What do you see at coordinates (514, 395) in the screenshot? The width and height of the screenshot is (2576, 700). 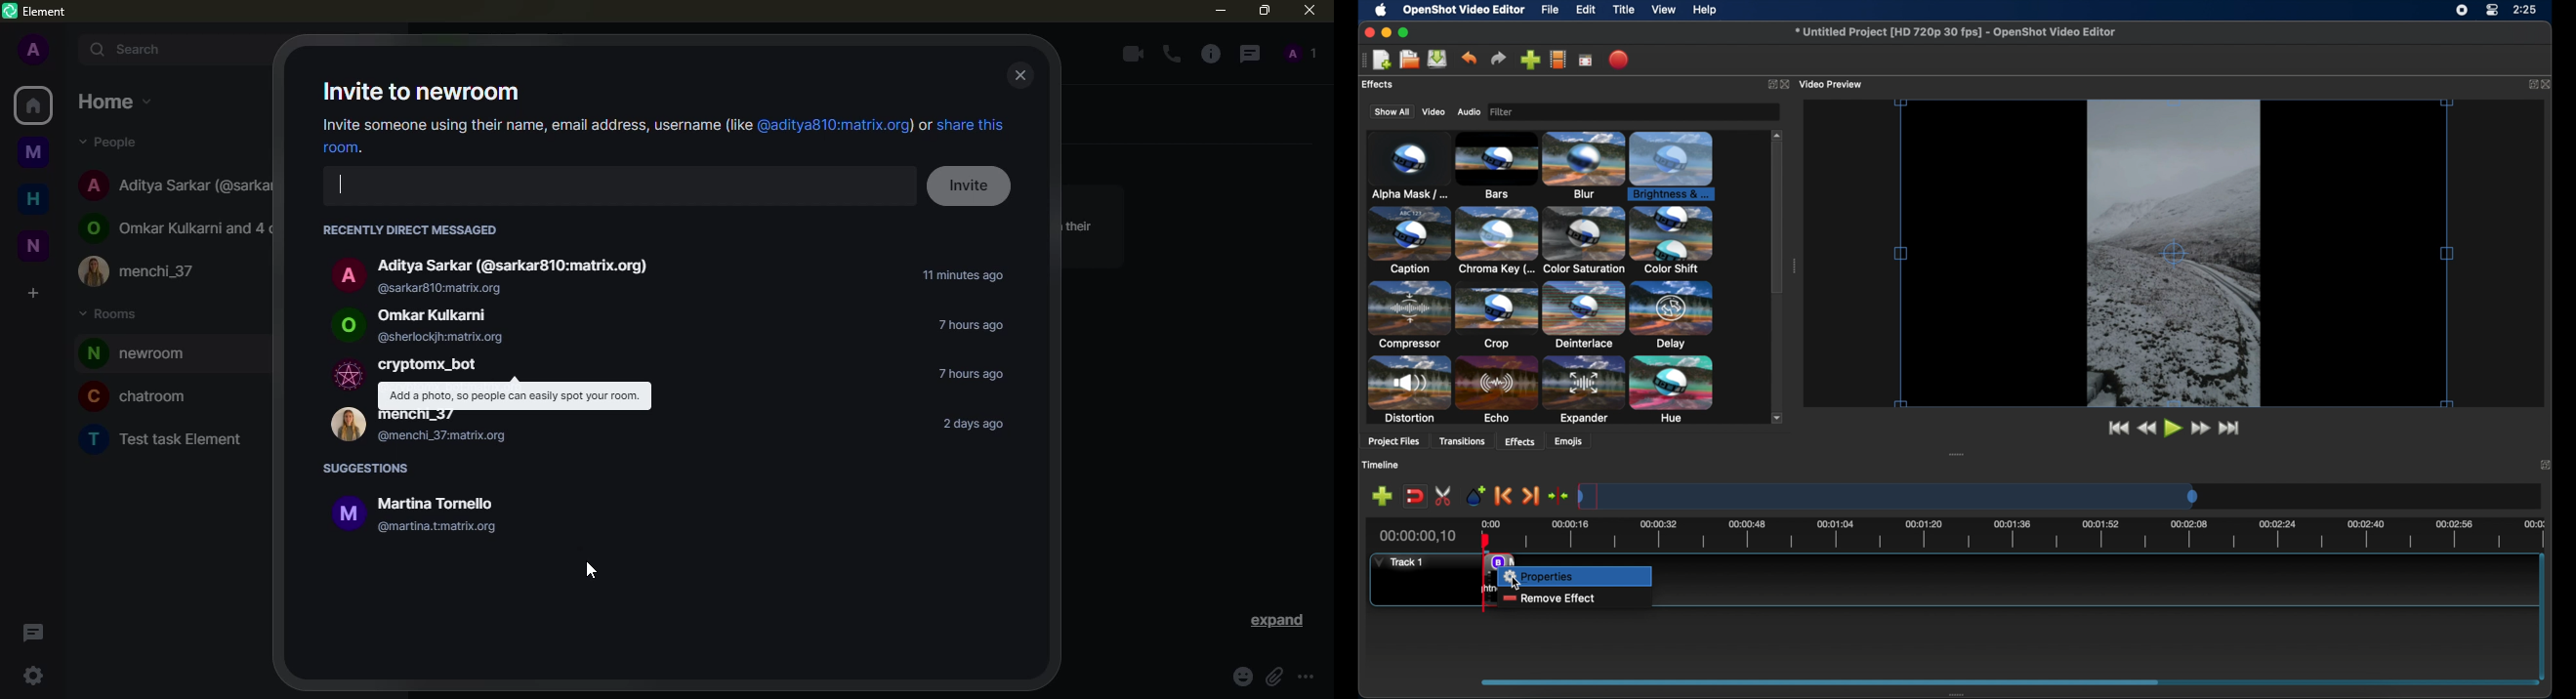 I see `Add a photo, so people can easily spot your room.` at bounding box center [514, 395].